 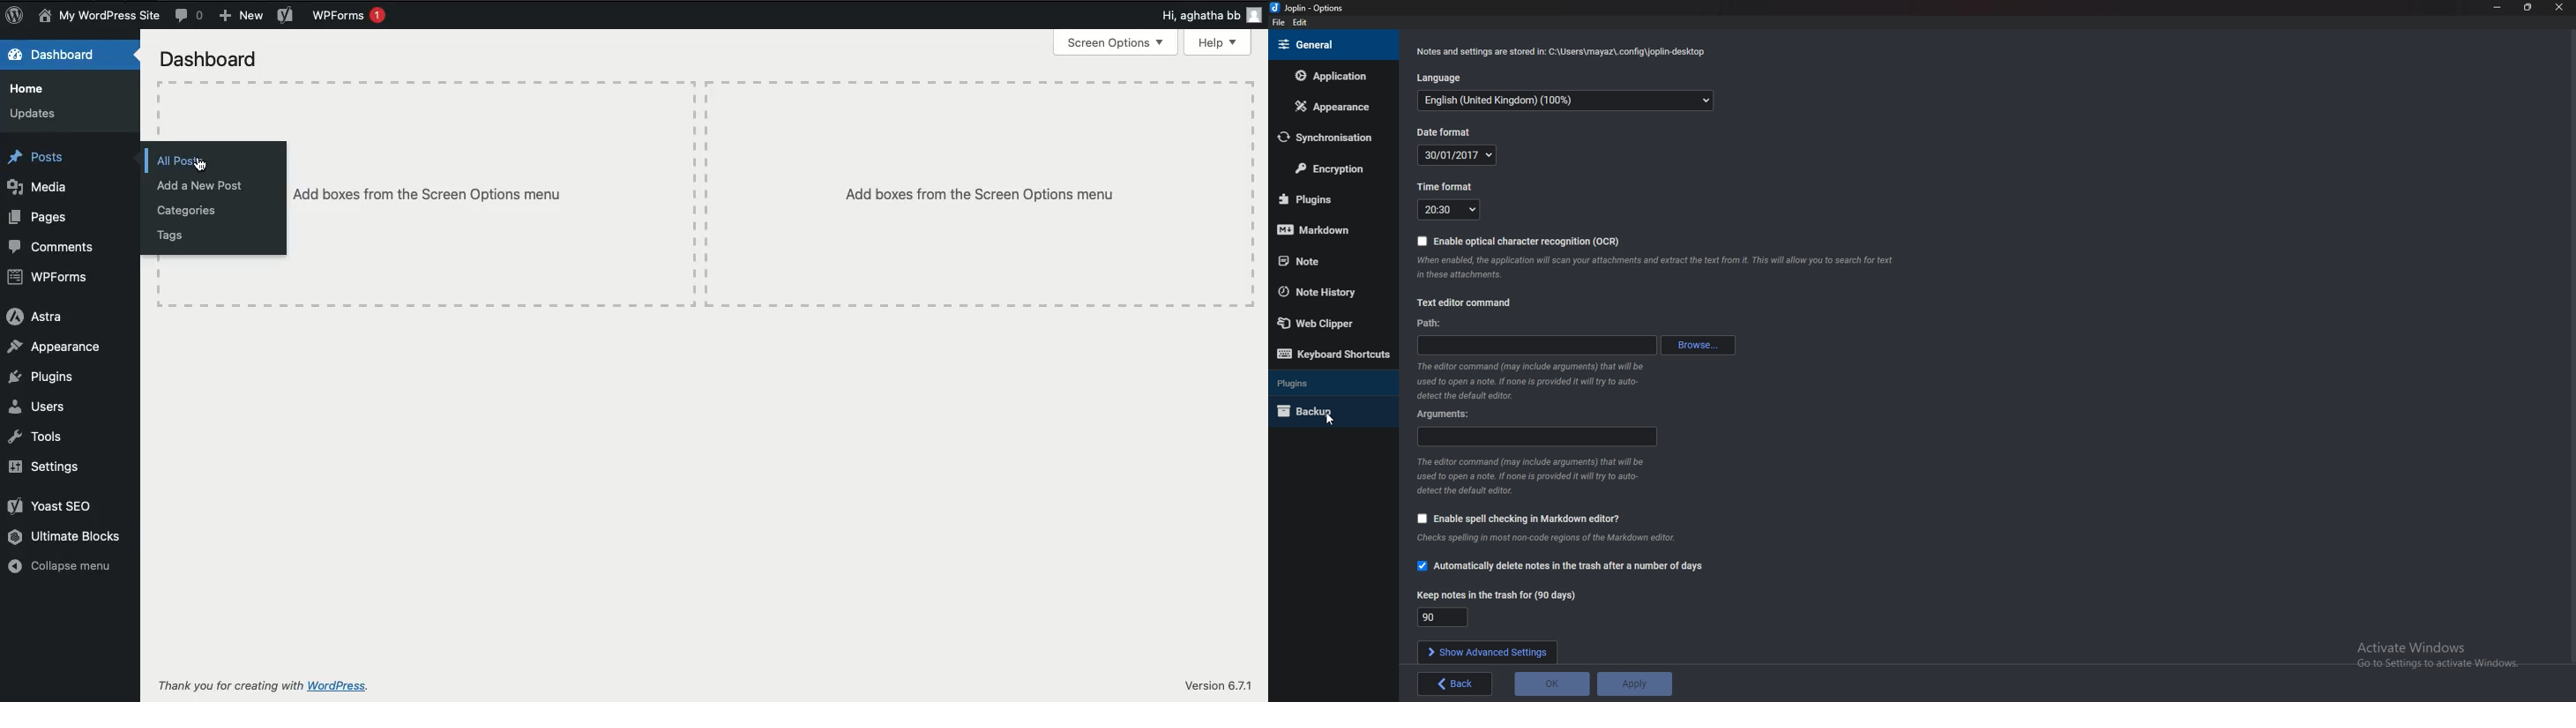 What do you see at coordinates (1564, 566) in the screenshot?
I see `Automatically delete notes` at bounding box center [1564, 566].